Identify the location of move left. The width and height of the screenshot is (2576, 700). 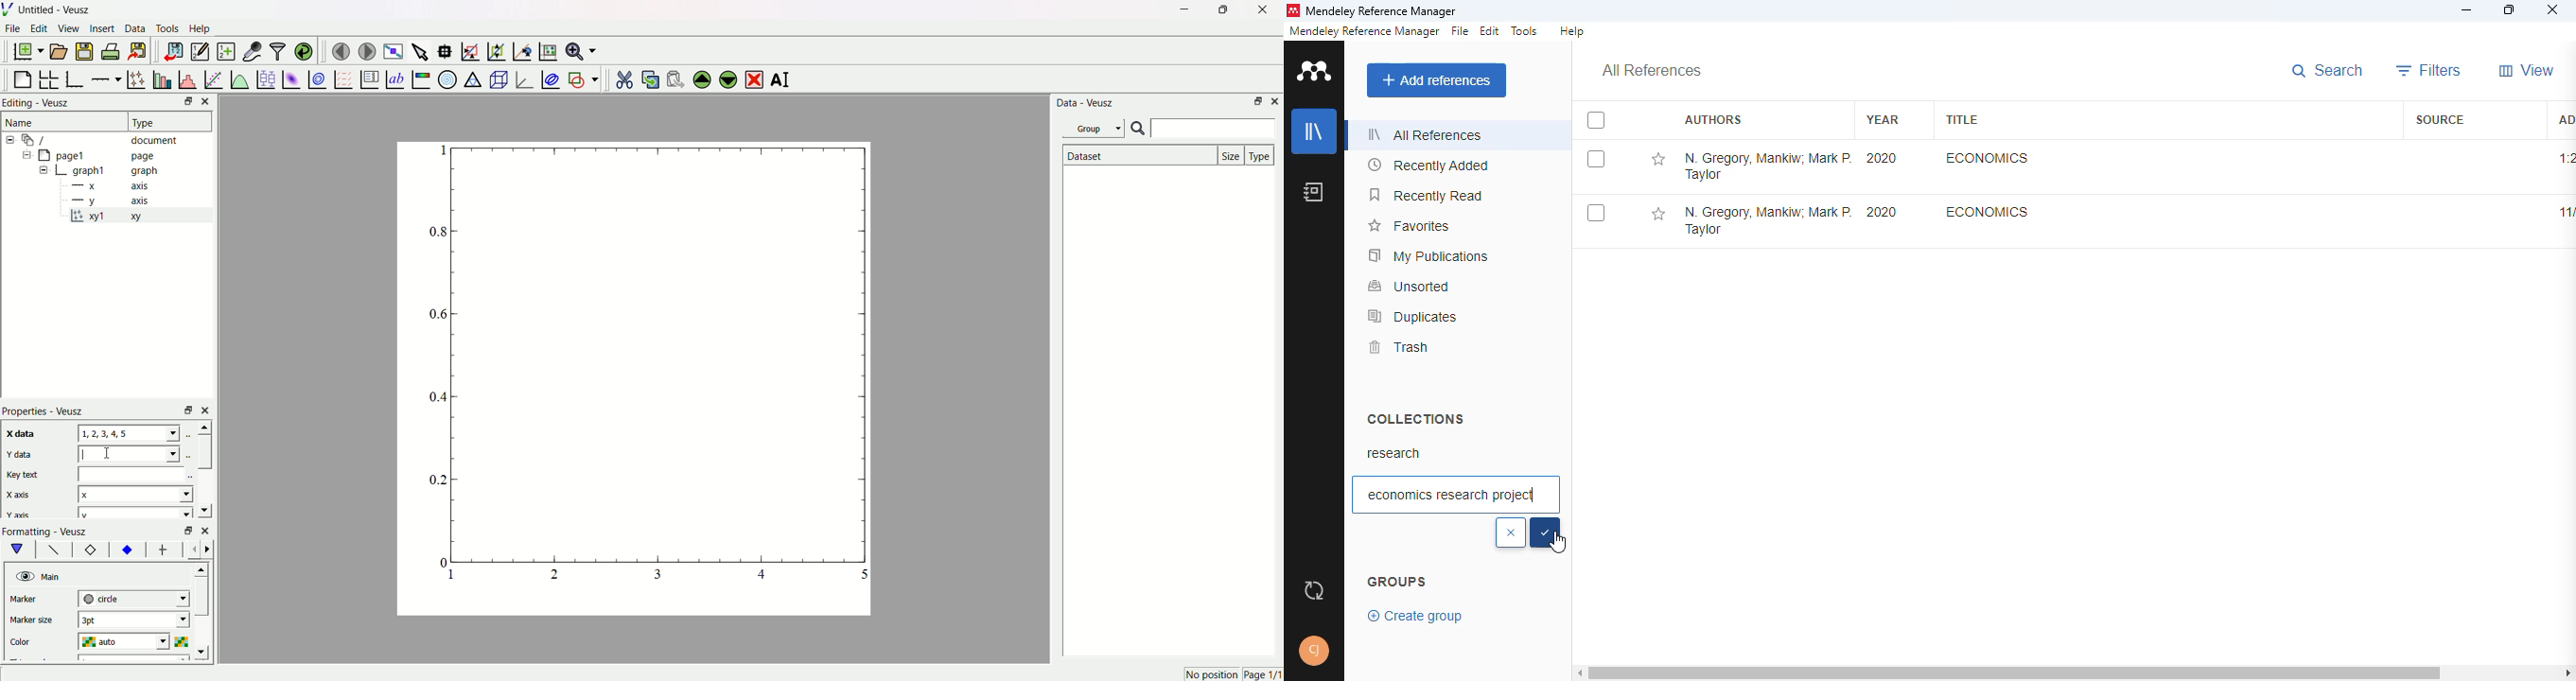
(195, 549).